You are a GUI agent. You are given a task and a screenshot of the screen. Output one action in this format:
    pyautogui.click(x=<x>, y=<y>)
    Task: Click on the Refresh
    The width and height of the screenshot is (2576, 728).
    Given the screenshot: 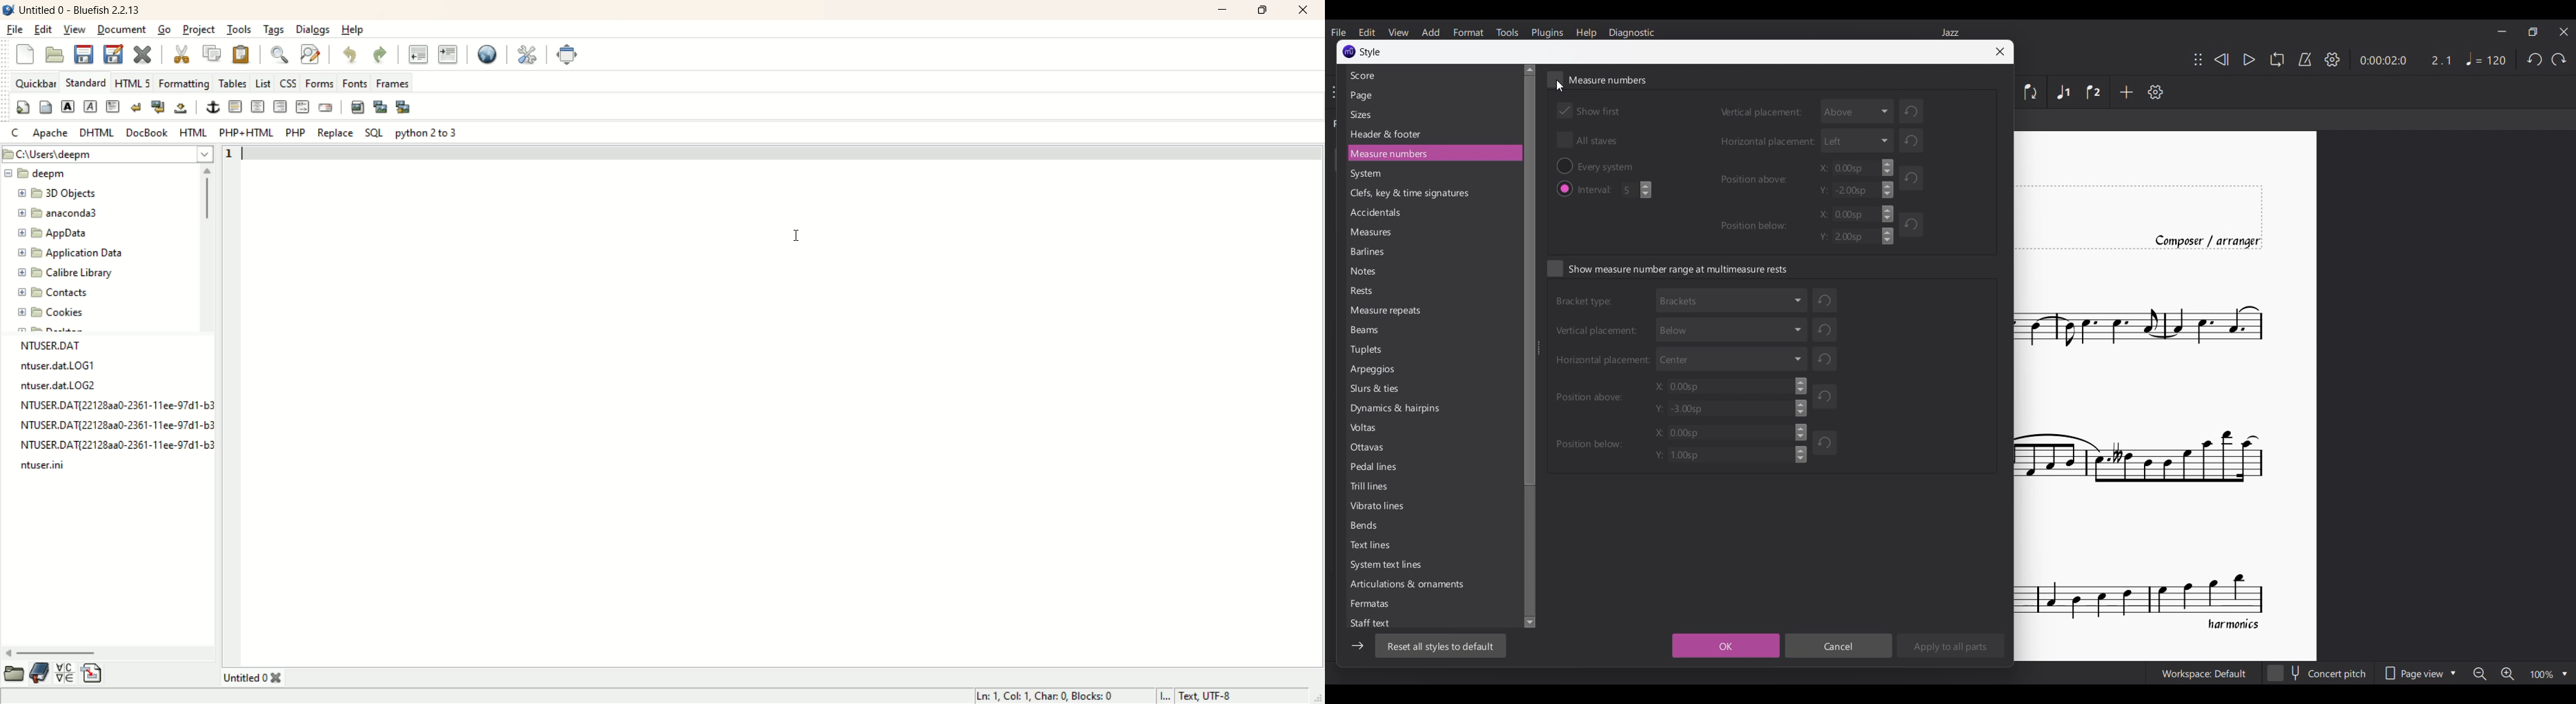 What is the action you would take?
    pyautogui.click(x=1909, y=177)
    